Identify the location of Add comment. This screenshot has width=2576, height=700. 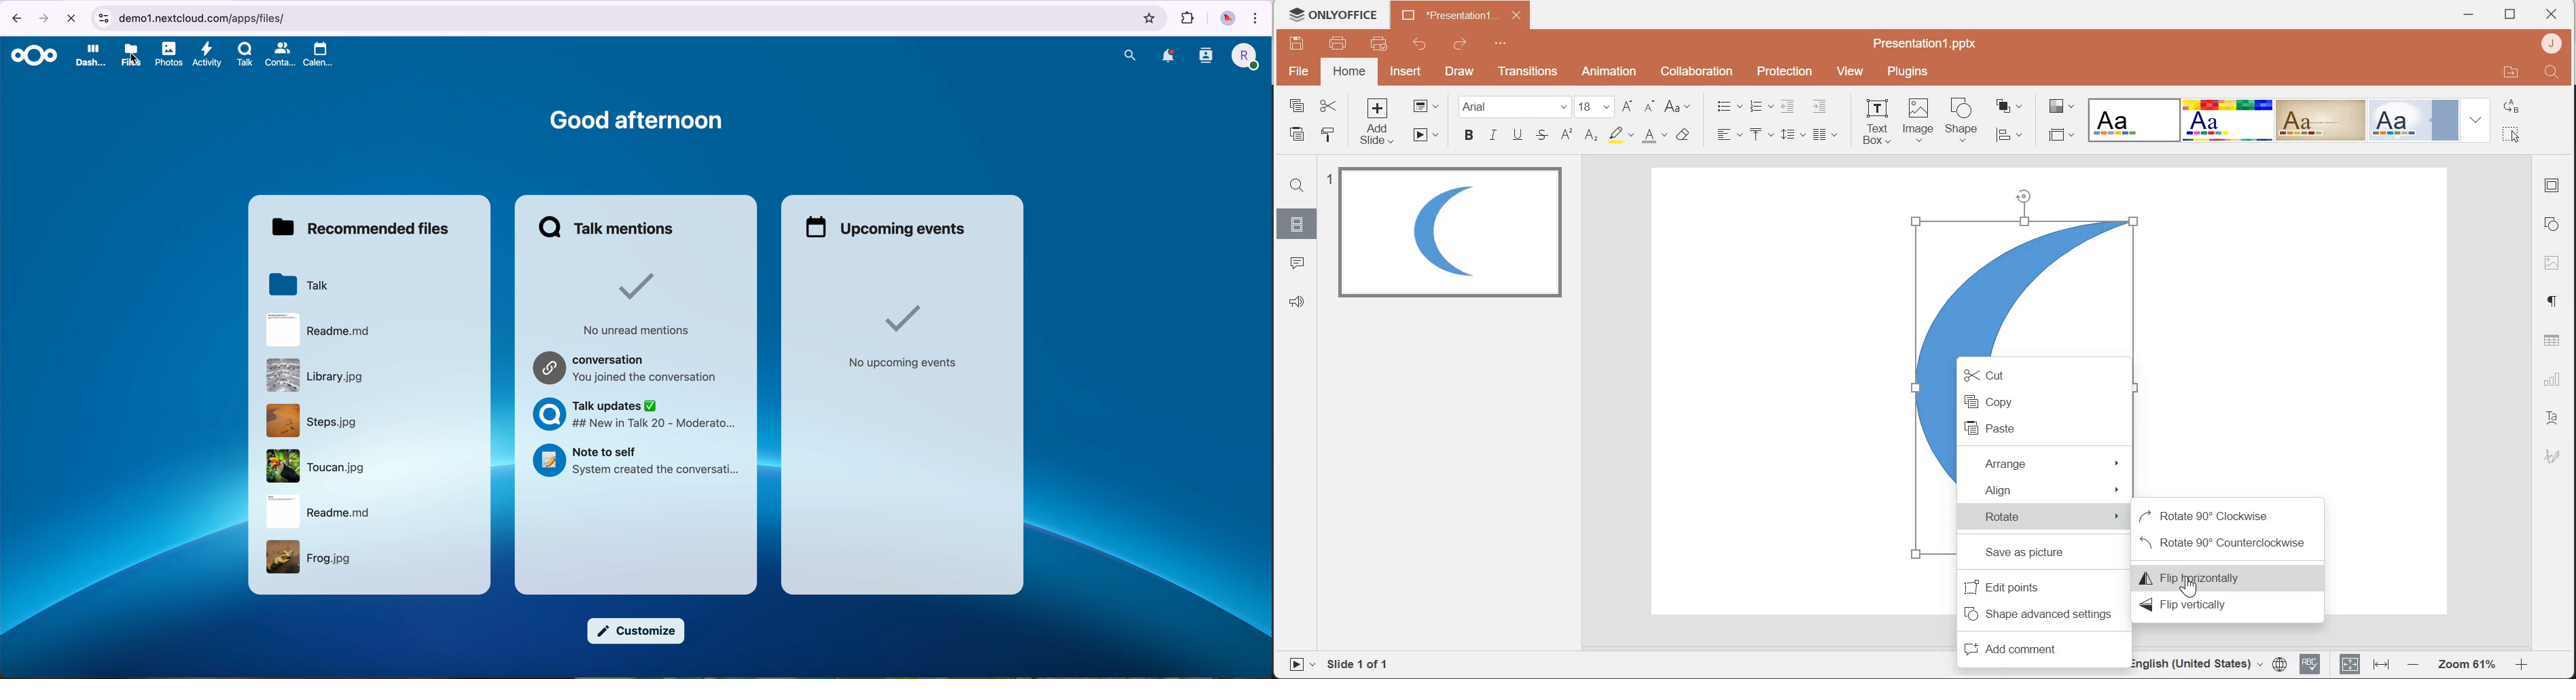
(2042, 645).